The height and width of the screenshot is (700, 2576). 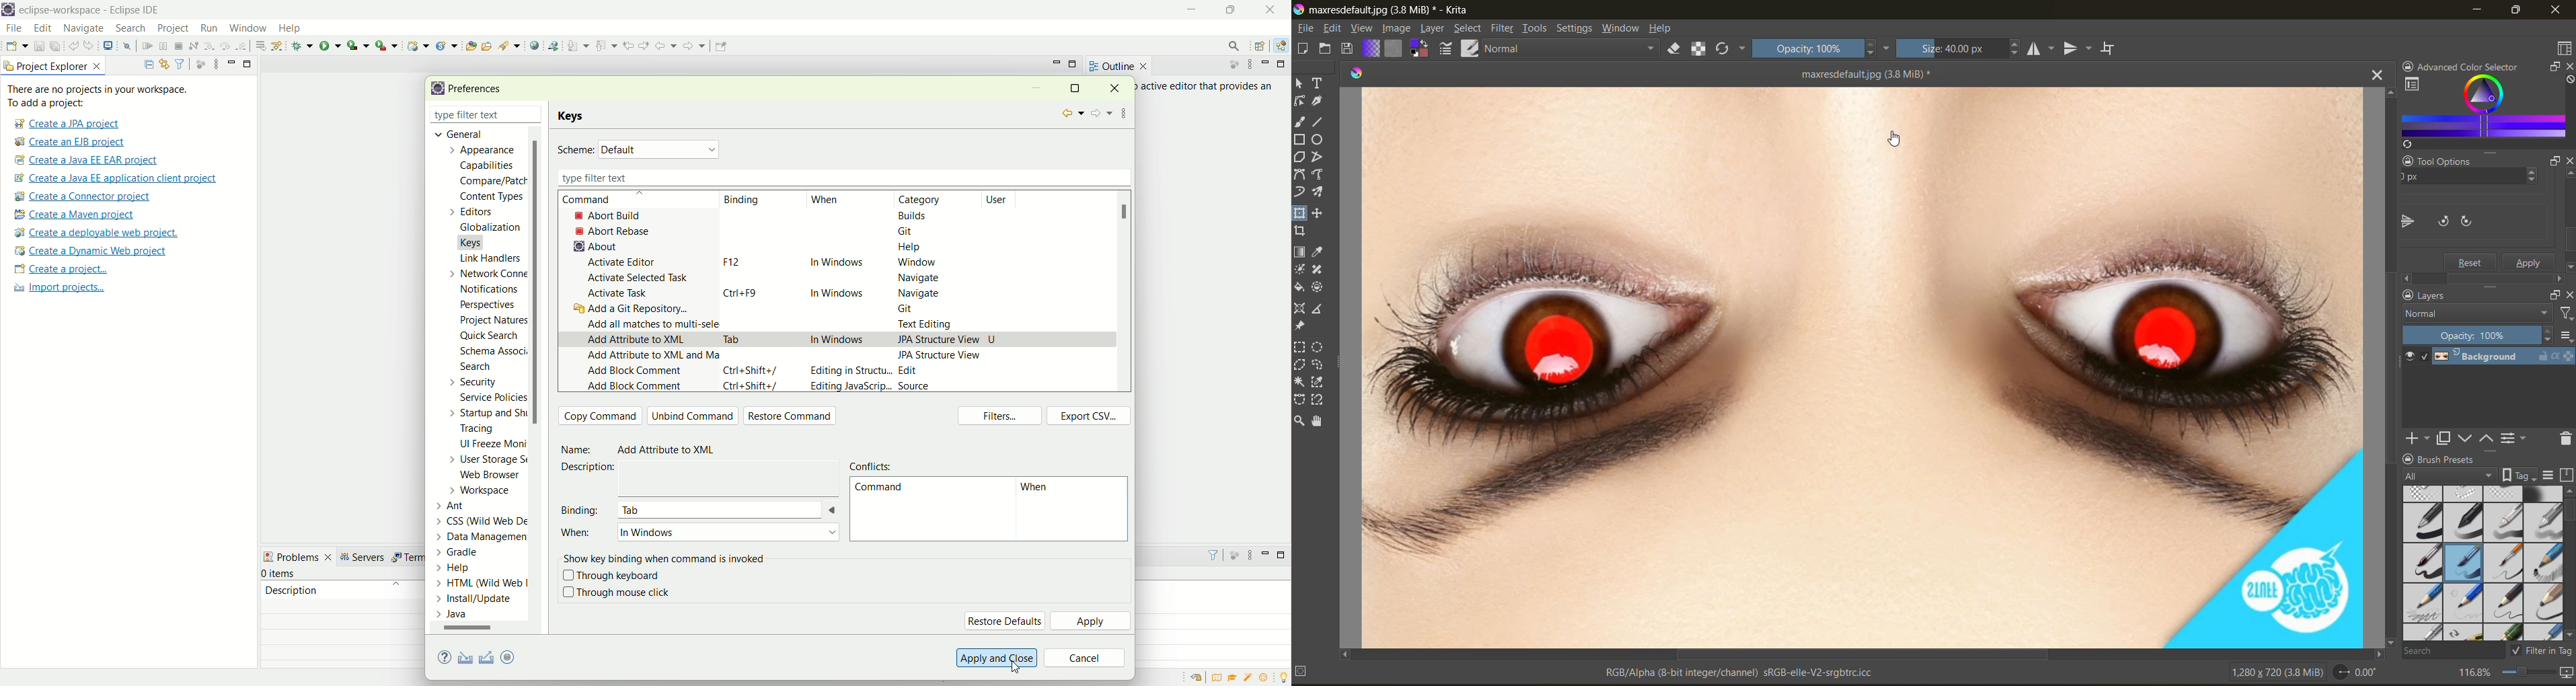 What do you see at coordinates (489, 461) in the screenshot?
I see `user storage service` at bounding box center [489, 461].